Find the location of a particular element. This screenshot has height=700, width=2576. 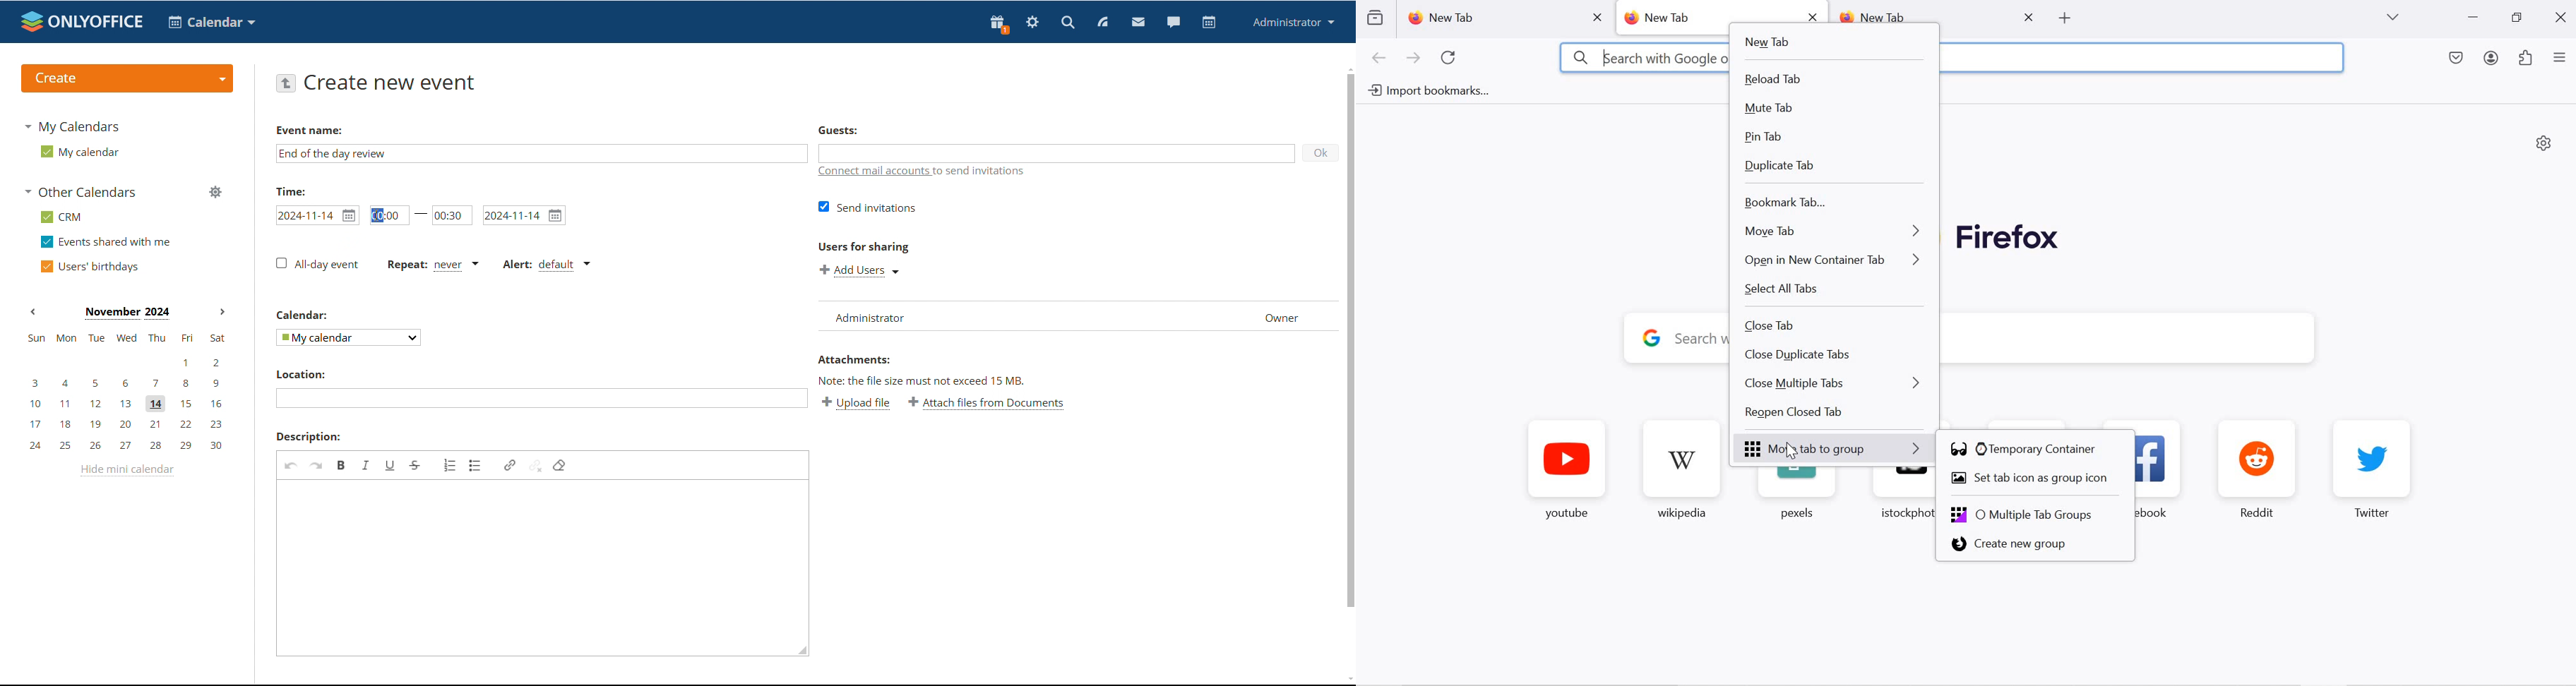

users for sharing is located at coordinates (864, 246).